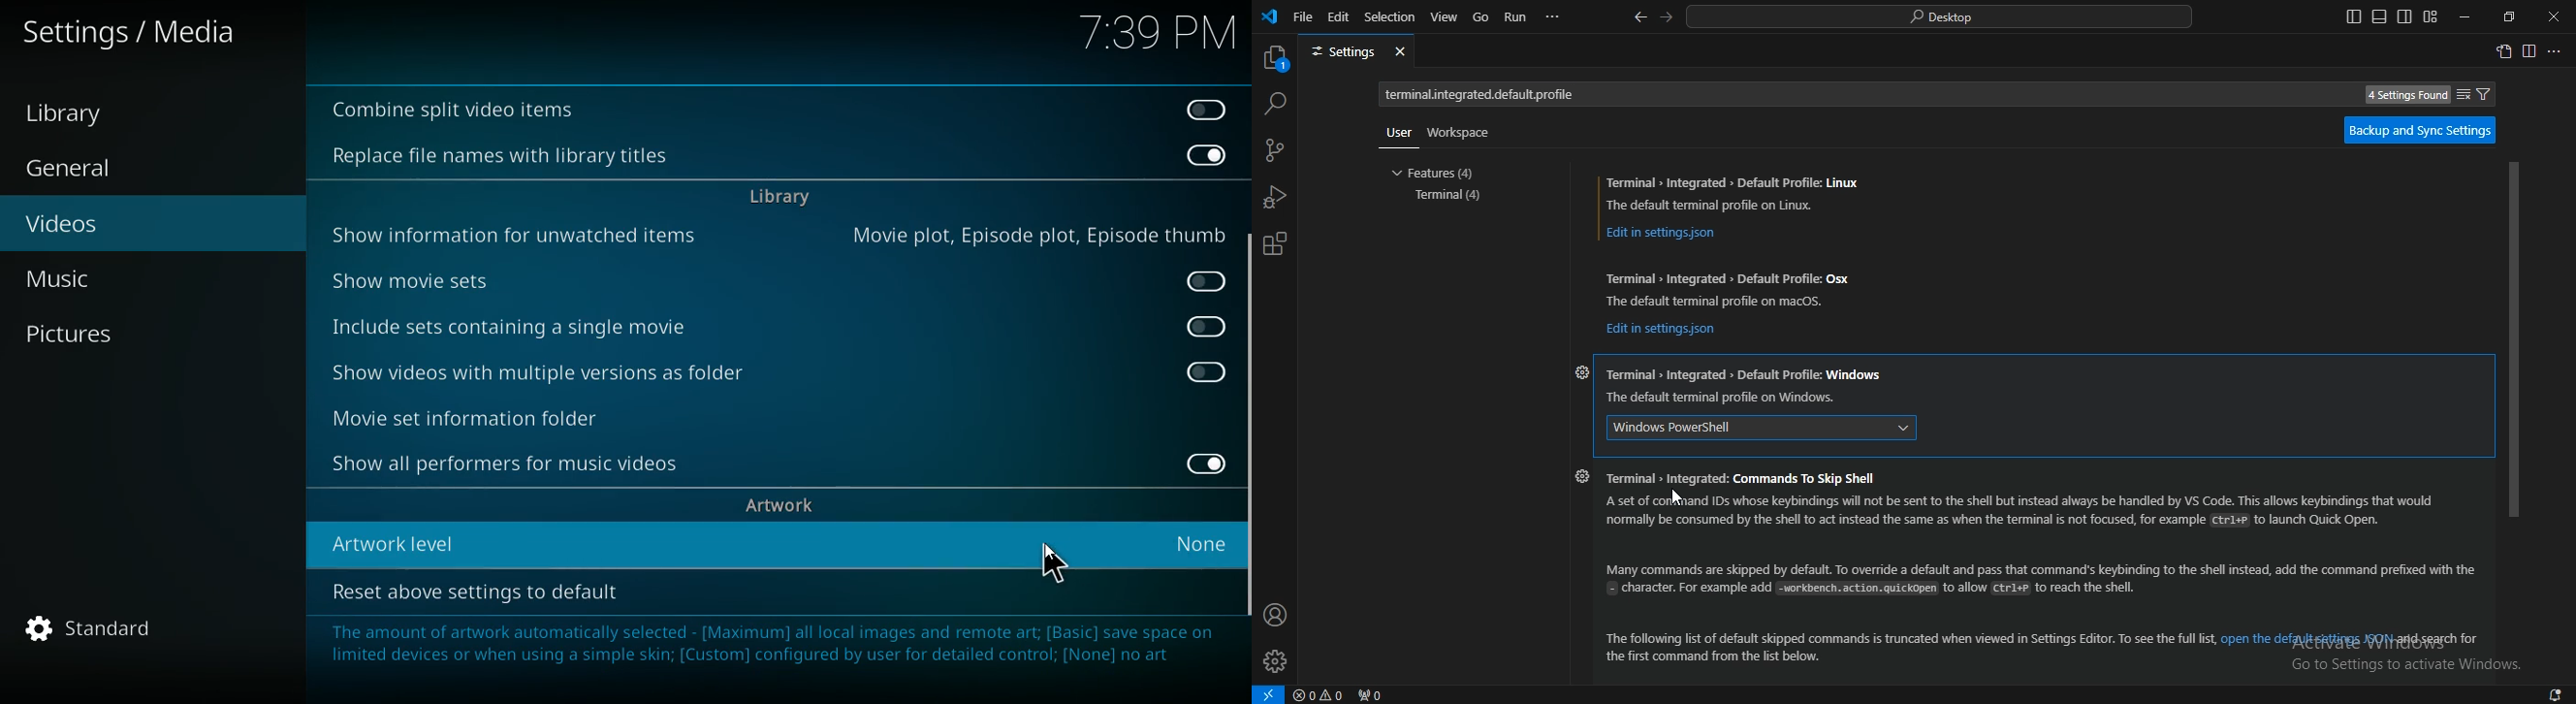 This screenshot has height=728, width=2576. What do you see at coordinates (1745, 383) in the screenshot?
I see `Terminal Integrated > Default Profile: Windows
The default terminal profile on Windows.` at bounding box center [1745, 383].